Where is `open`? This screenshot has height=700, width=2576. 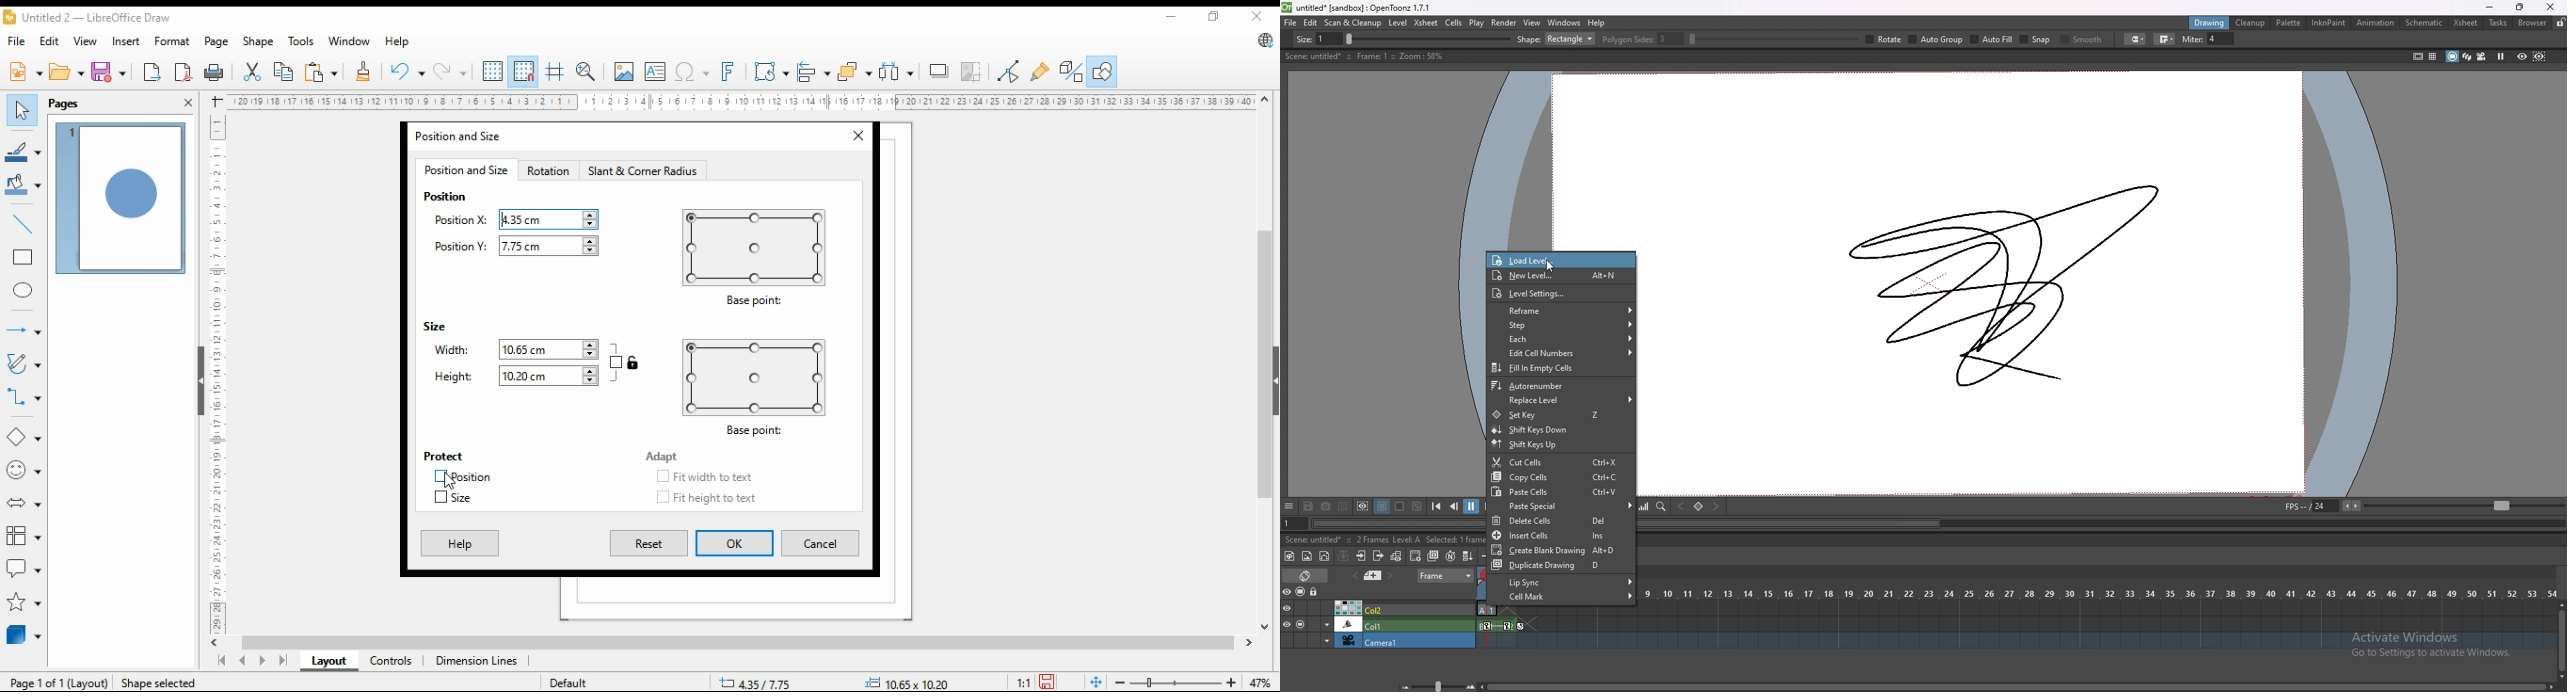
open is located at coordinates (66, 71).